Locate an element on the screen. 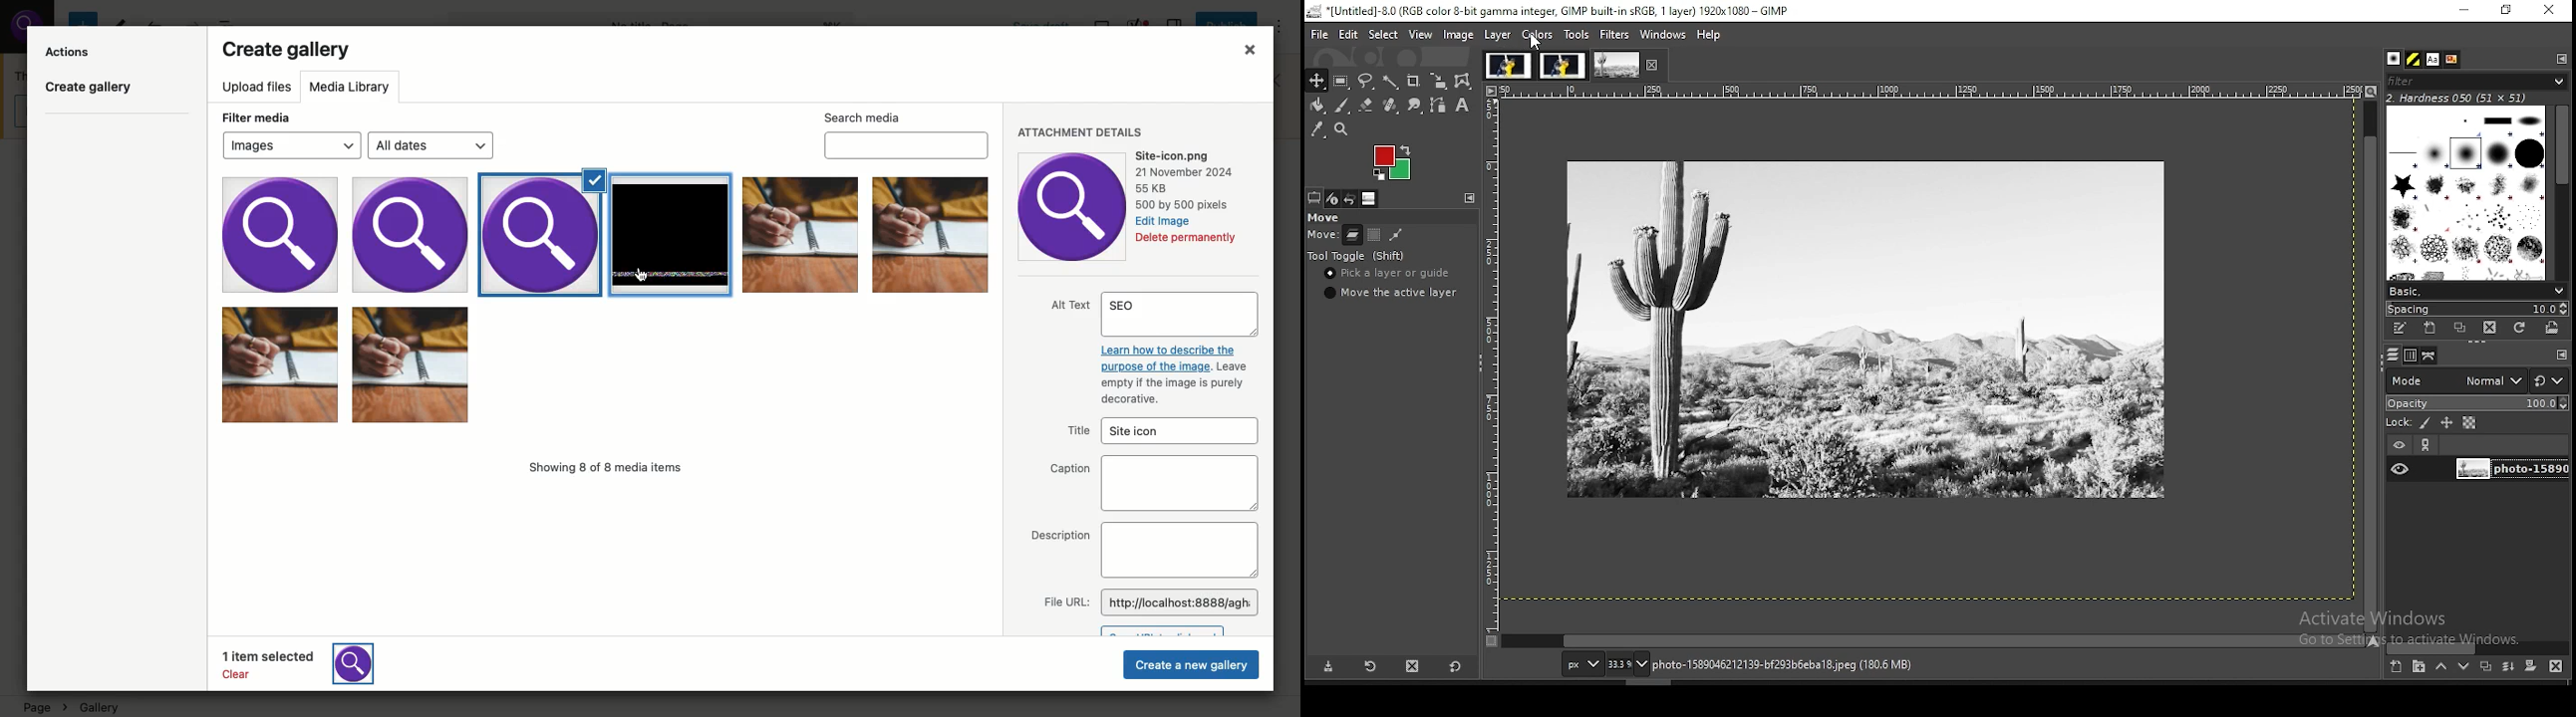 Image resolution: width=2576 pixels, height=728 pixels. close is located at coordinates (1653, 65).